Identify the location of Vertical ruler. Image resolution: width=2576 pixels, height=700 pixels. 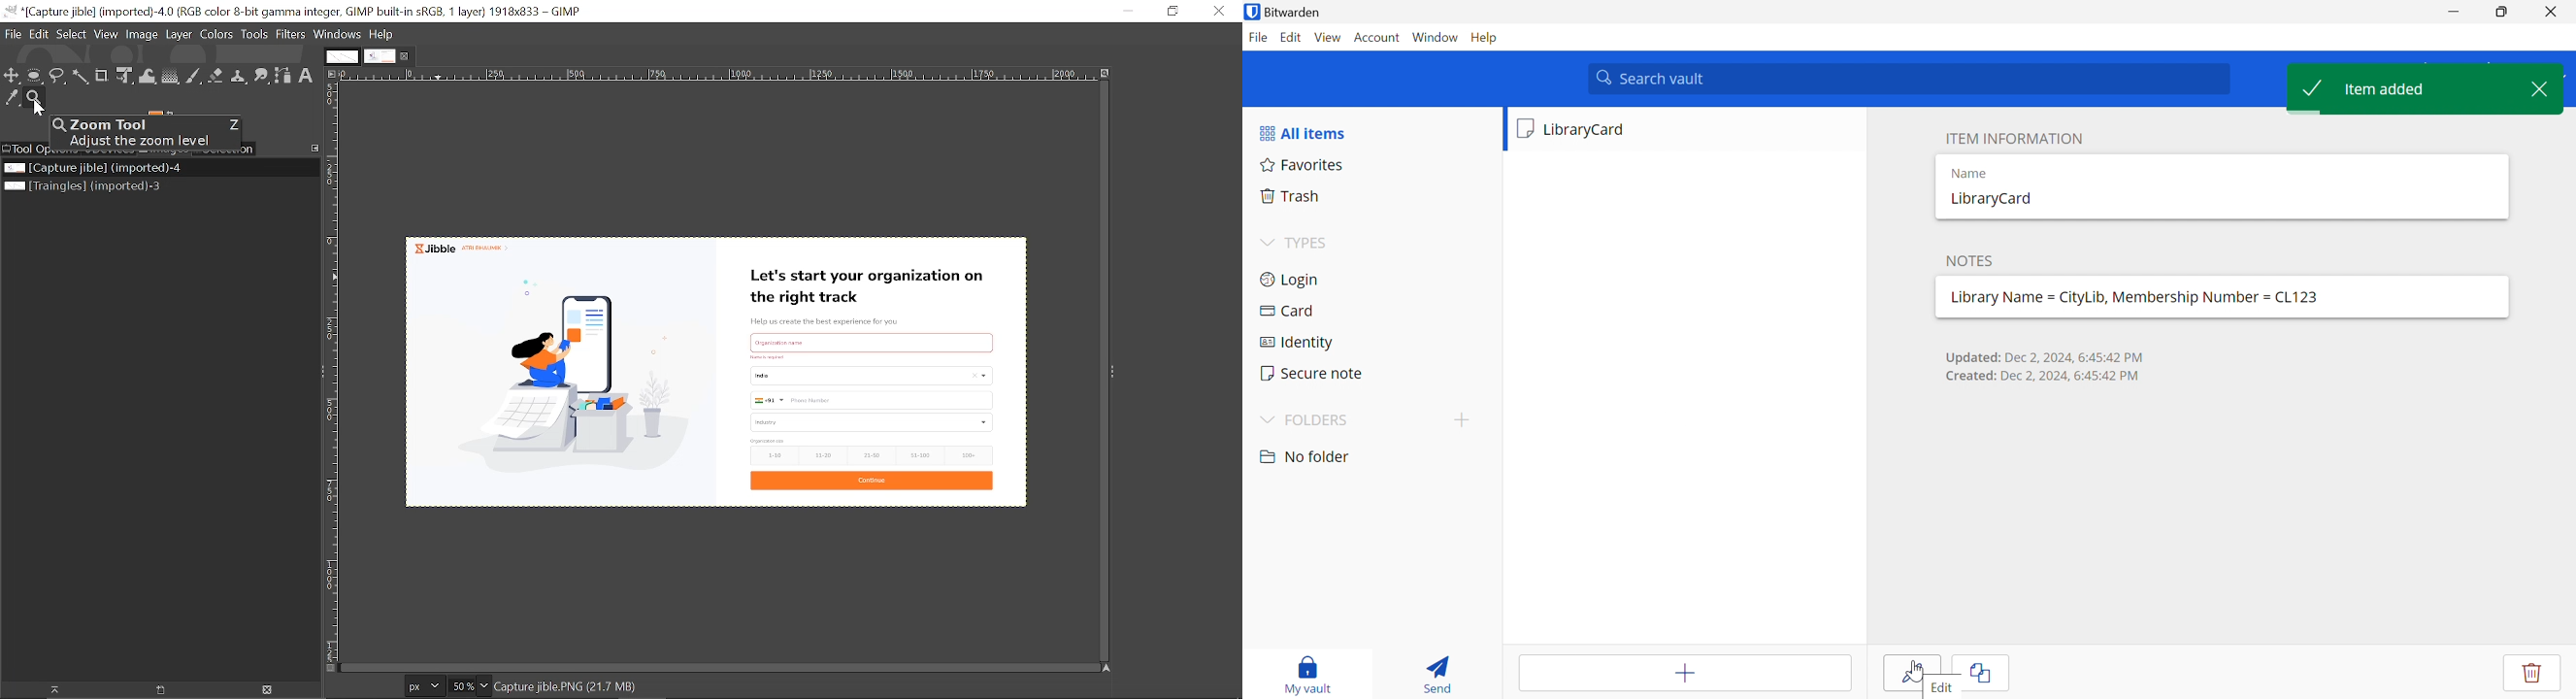
(329, 372).